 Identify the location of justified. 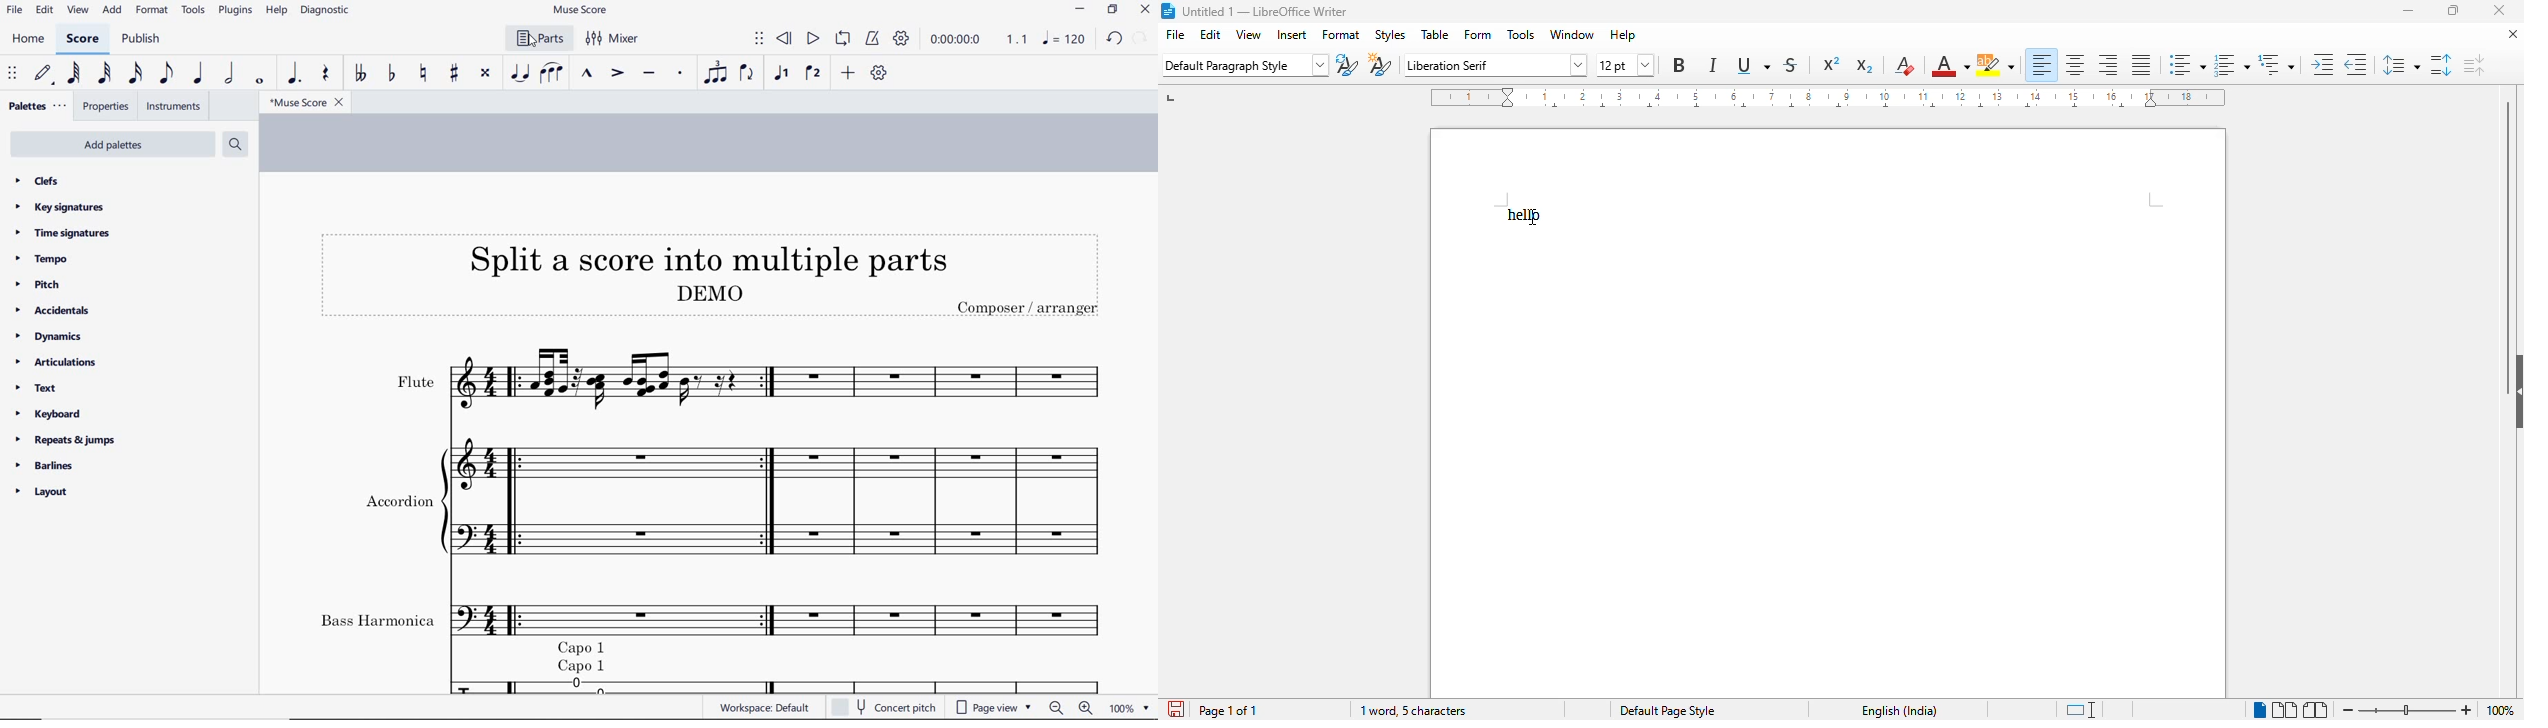
(2142, 65).